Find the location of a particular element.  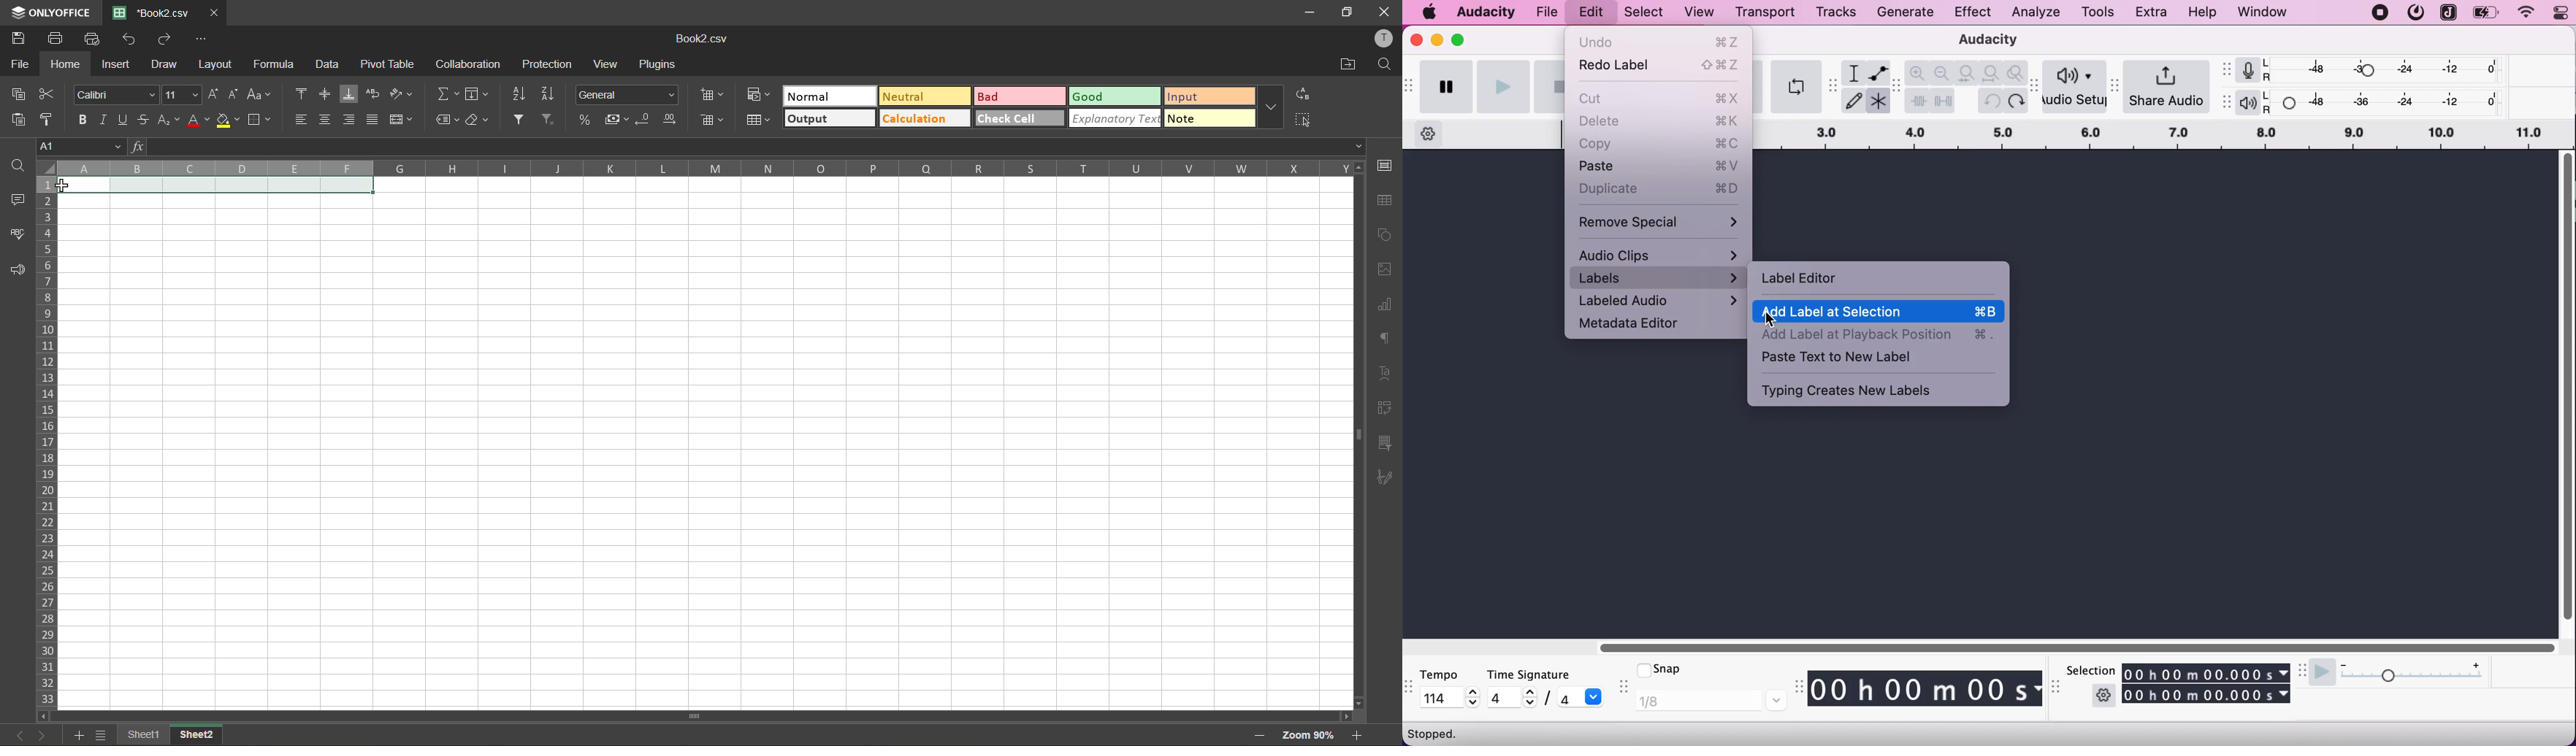

call settings is located at coordinates (1386, 165).